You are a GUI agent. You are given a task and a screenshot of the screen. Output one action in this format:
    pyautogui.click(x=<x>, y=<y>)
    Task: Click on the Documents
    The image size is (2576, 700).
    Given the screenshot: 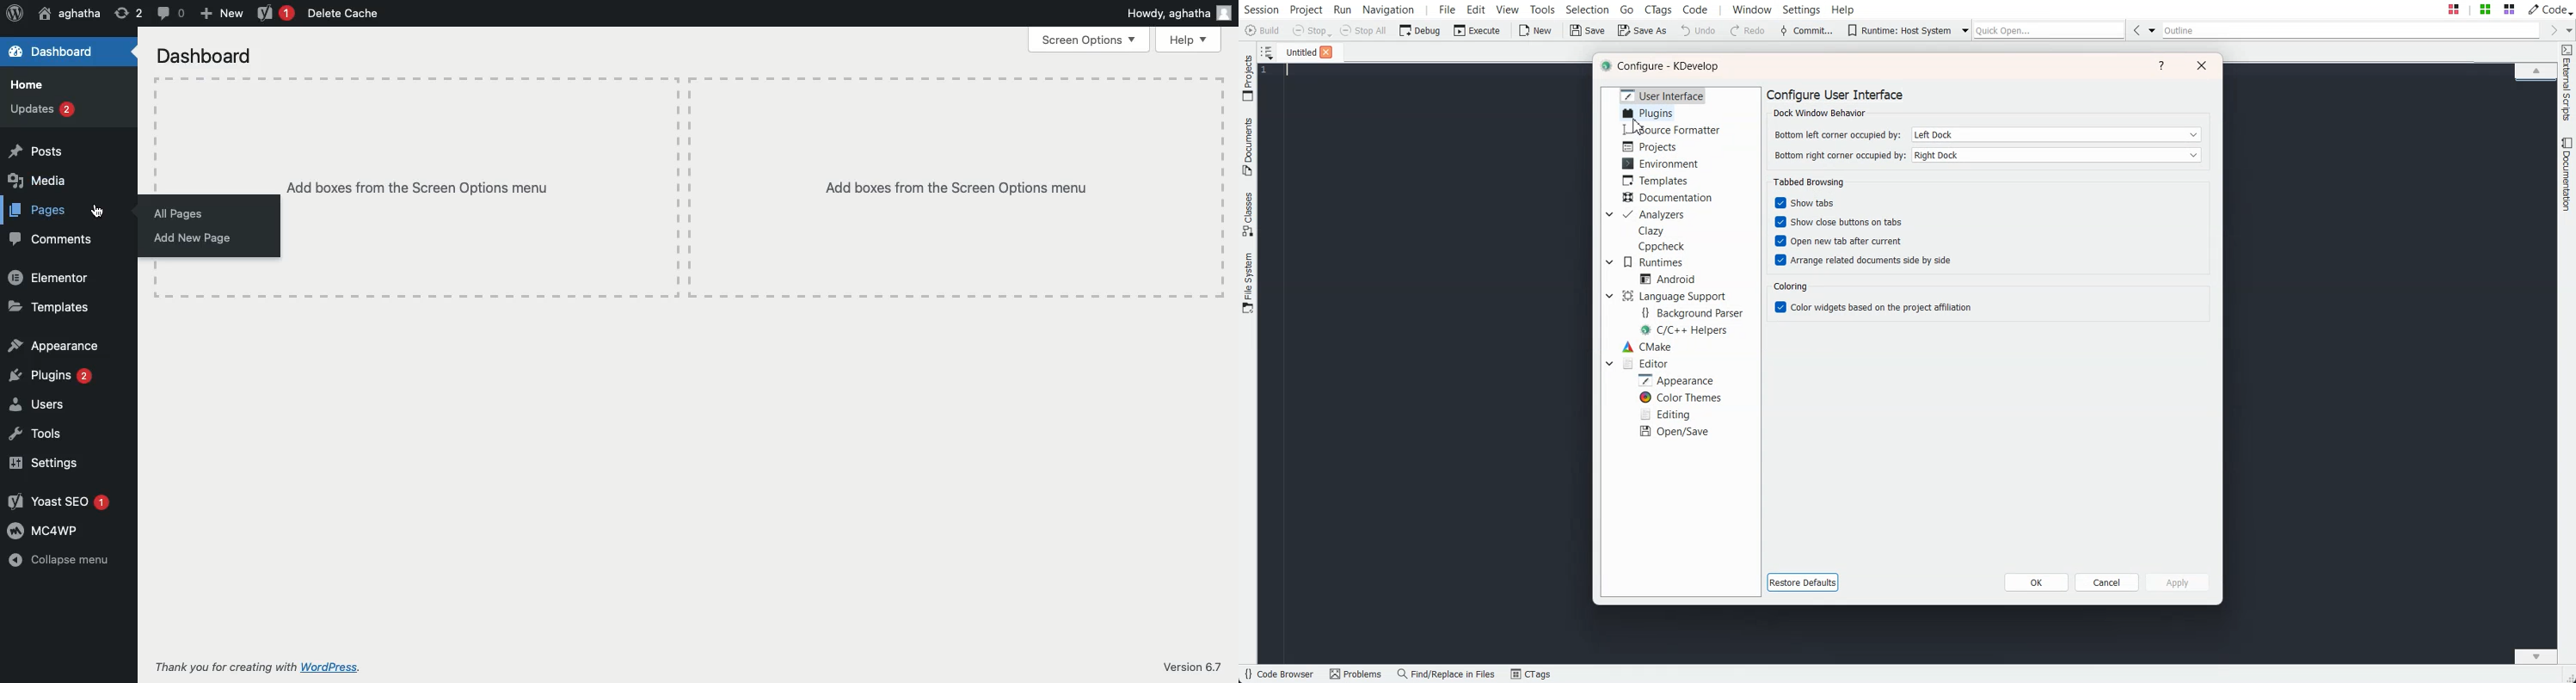 What is the action you would take?
    pyautogui.click(x=1248, y=146)
    